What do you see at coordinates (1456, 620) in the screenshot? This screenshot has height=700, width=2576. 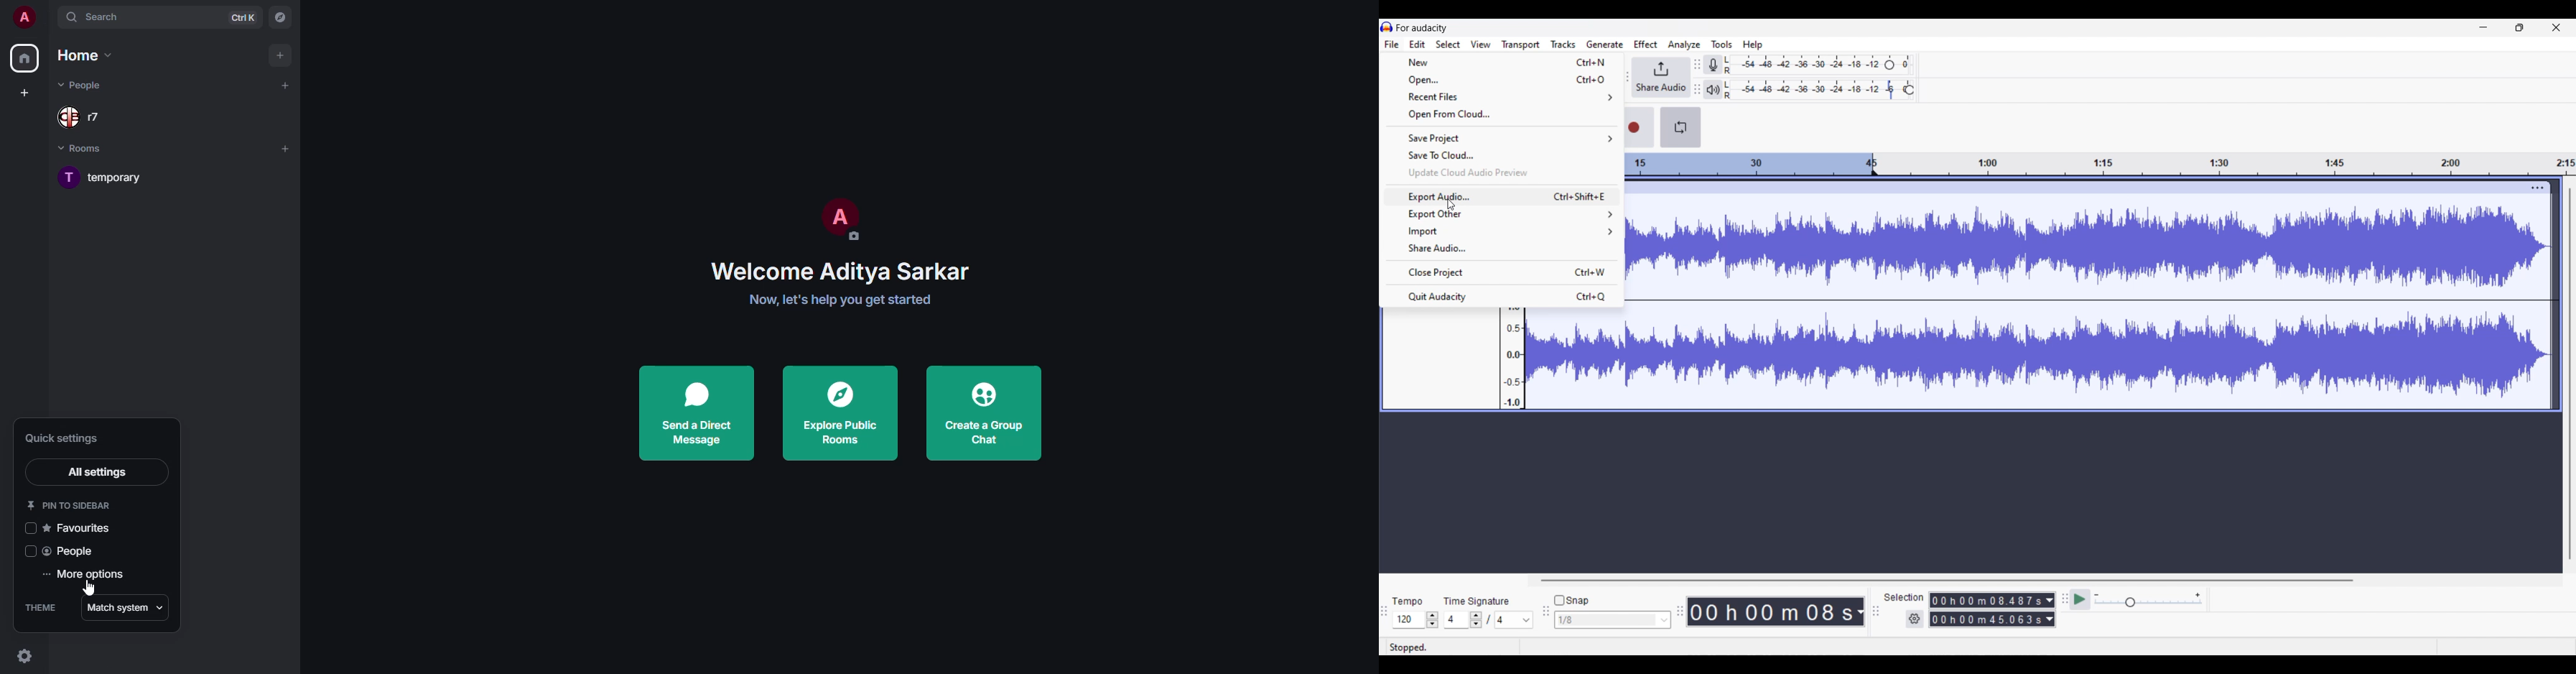 I see `Input time signature` at bounding box center [1456, 620].